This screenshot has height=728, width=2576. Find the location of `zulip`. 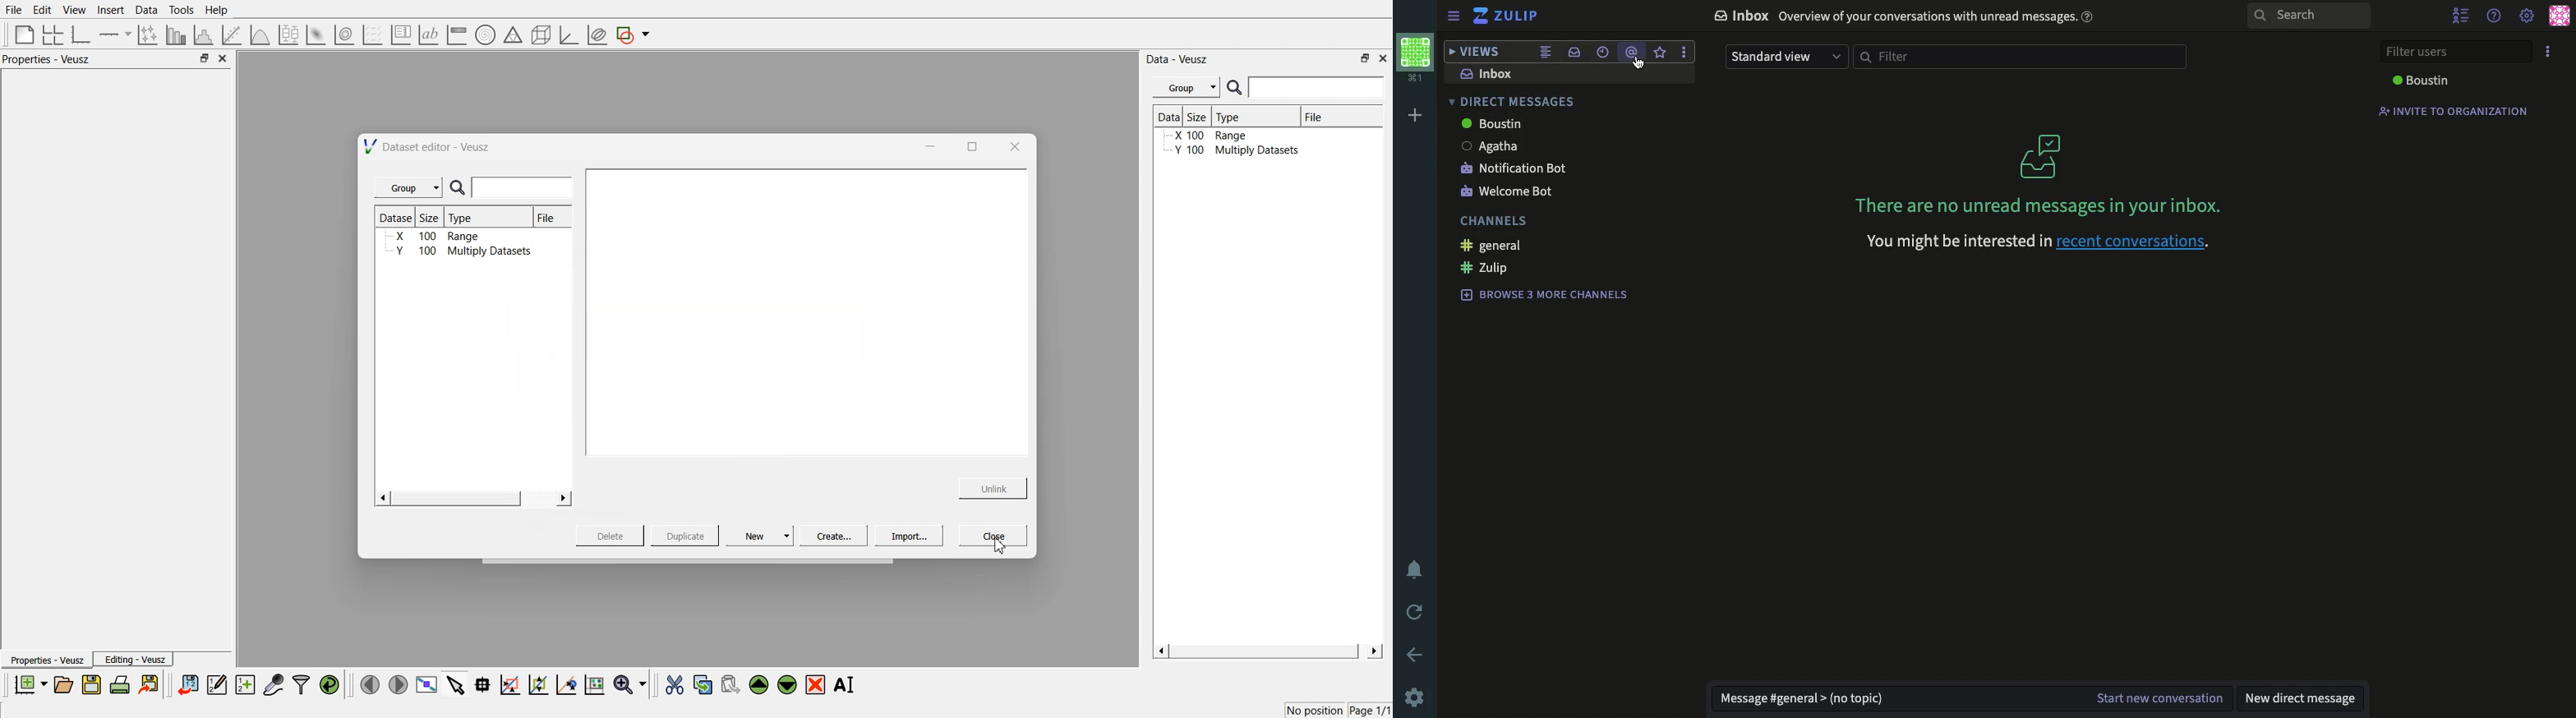

zulip is located at coordinates (1486, 269).